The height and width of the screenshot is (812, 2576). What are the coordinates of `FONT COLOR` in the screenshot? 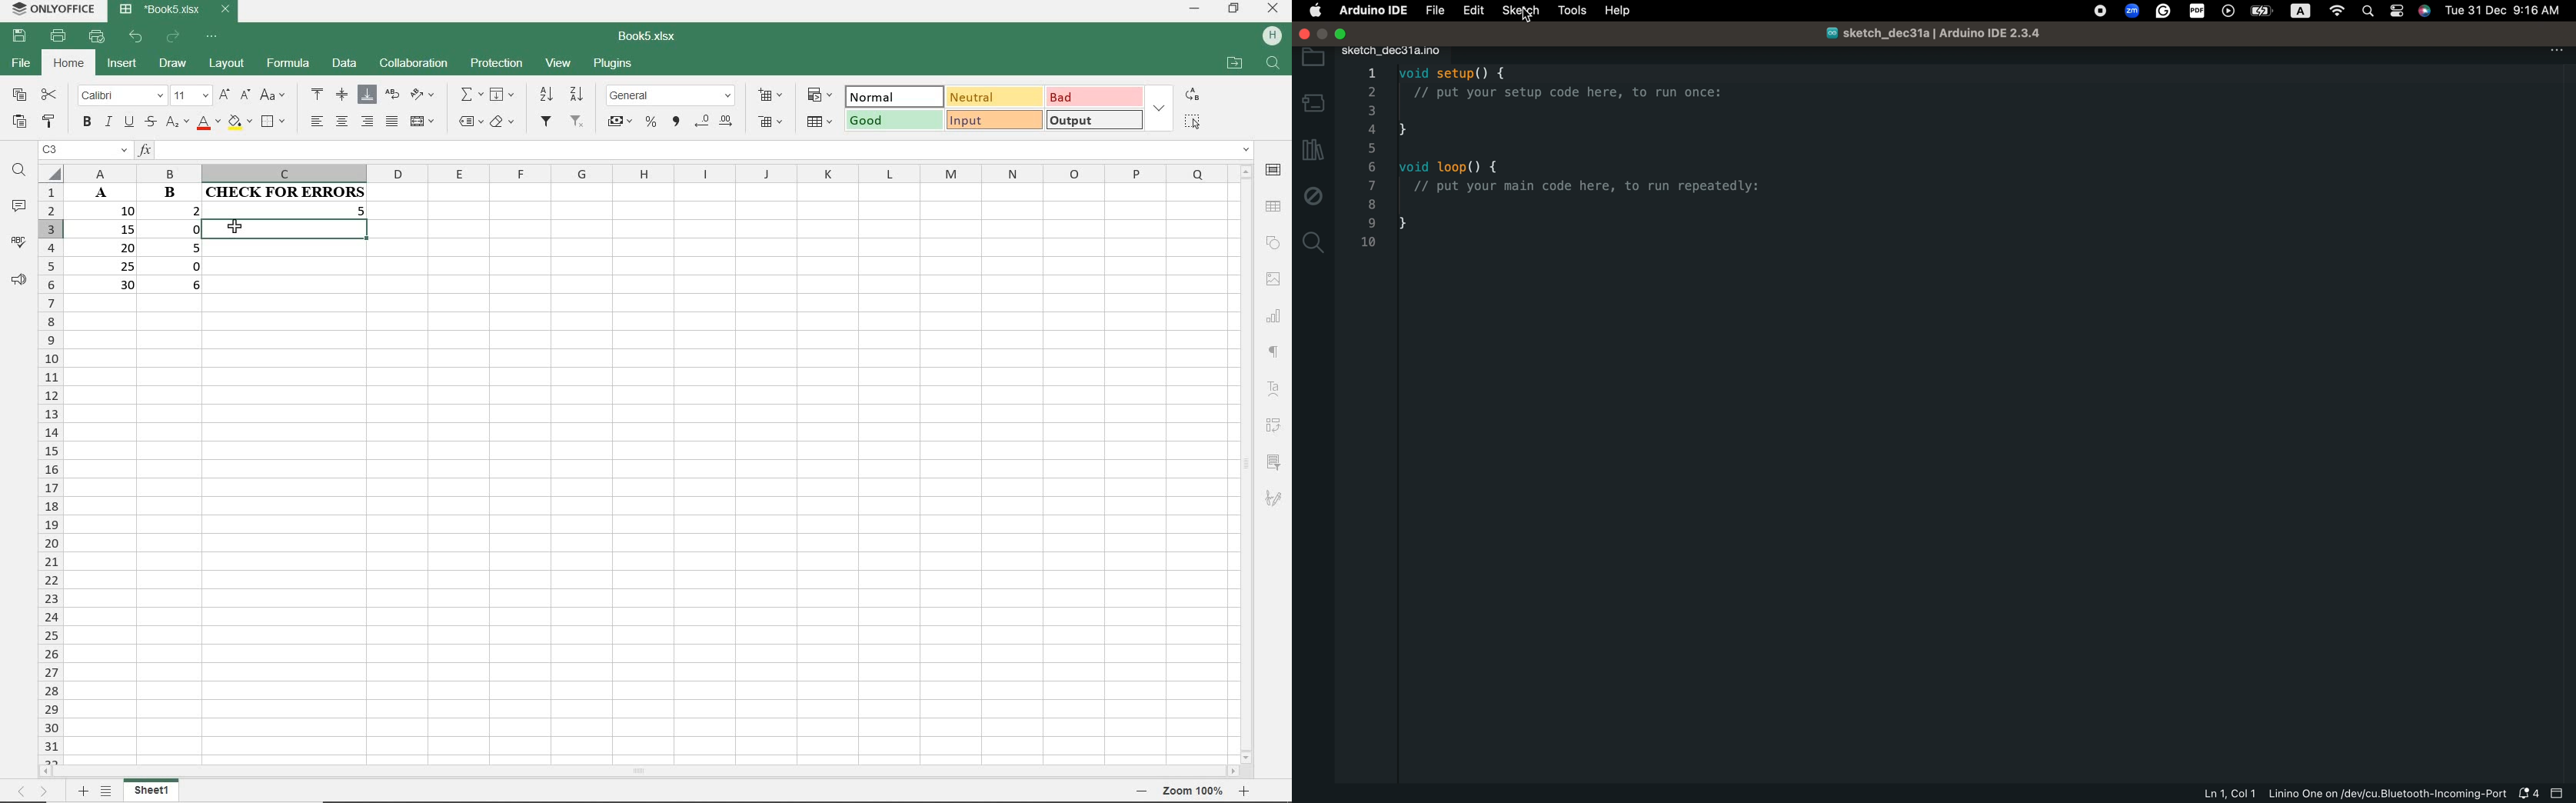 It's located at (207, 124).